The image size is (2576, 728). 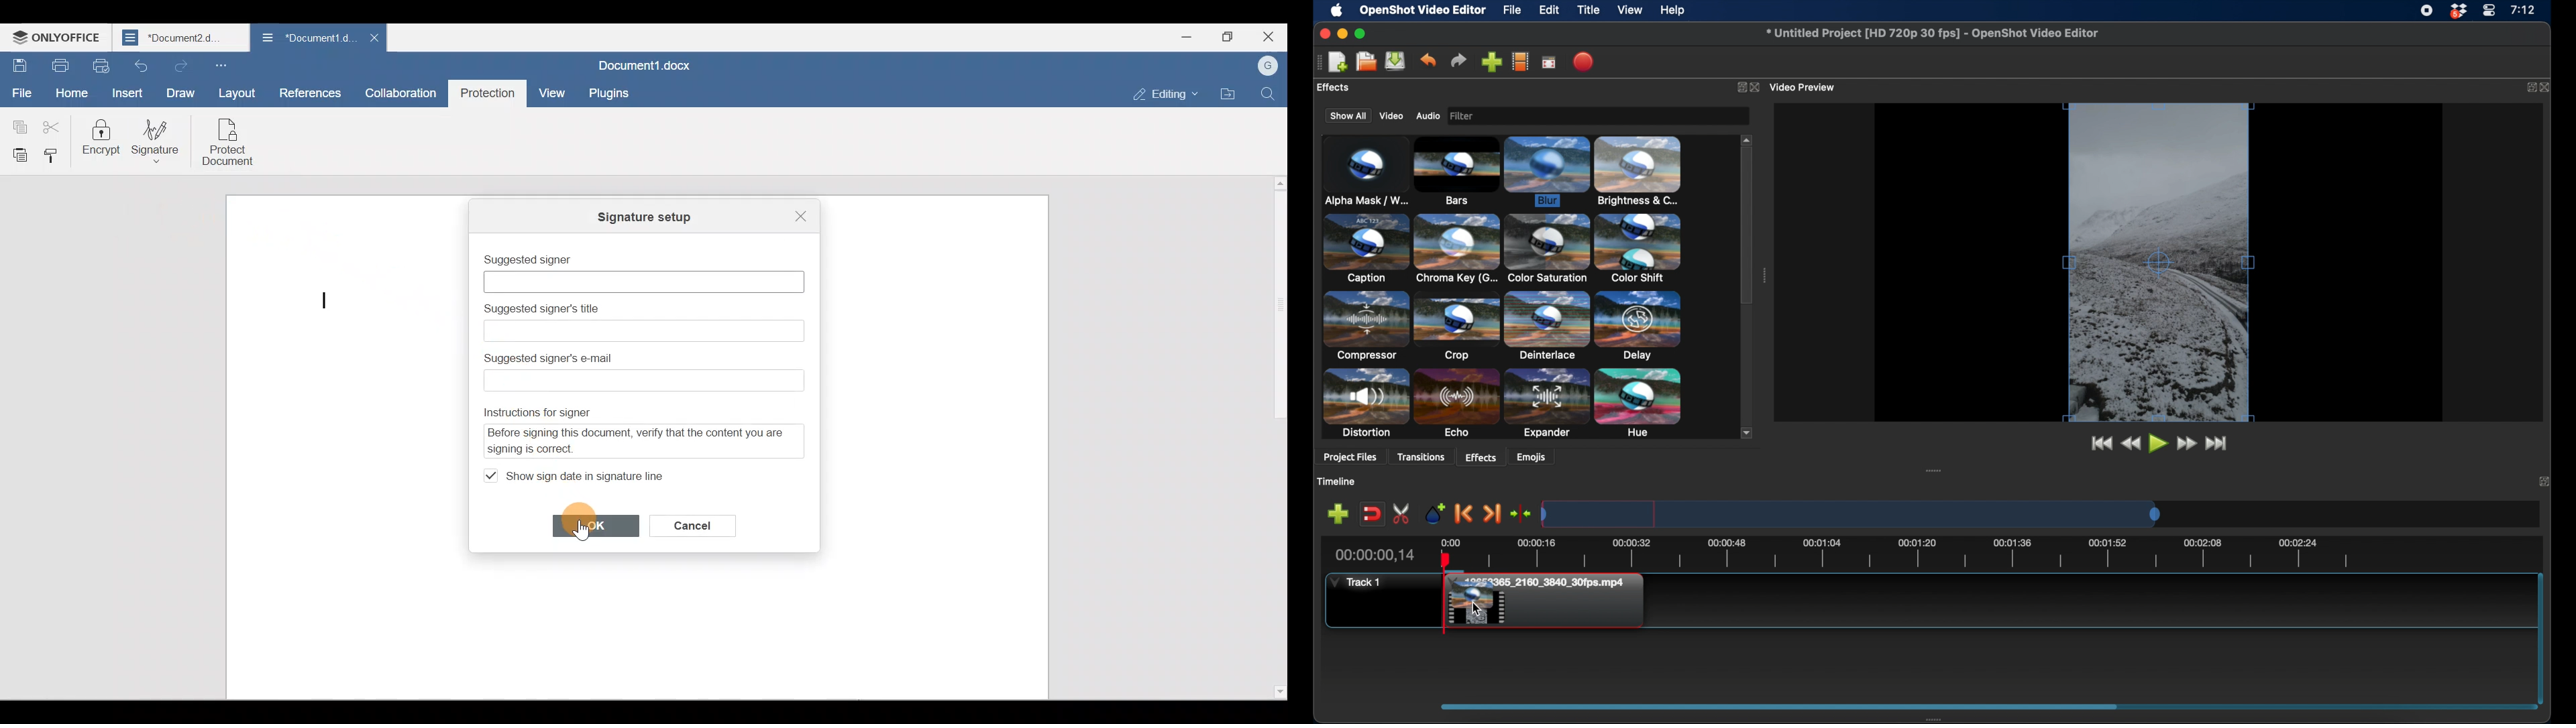 I want to click on timeline, so click(x=1336, y=481).